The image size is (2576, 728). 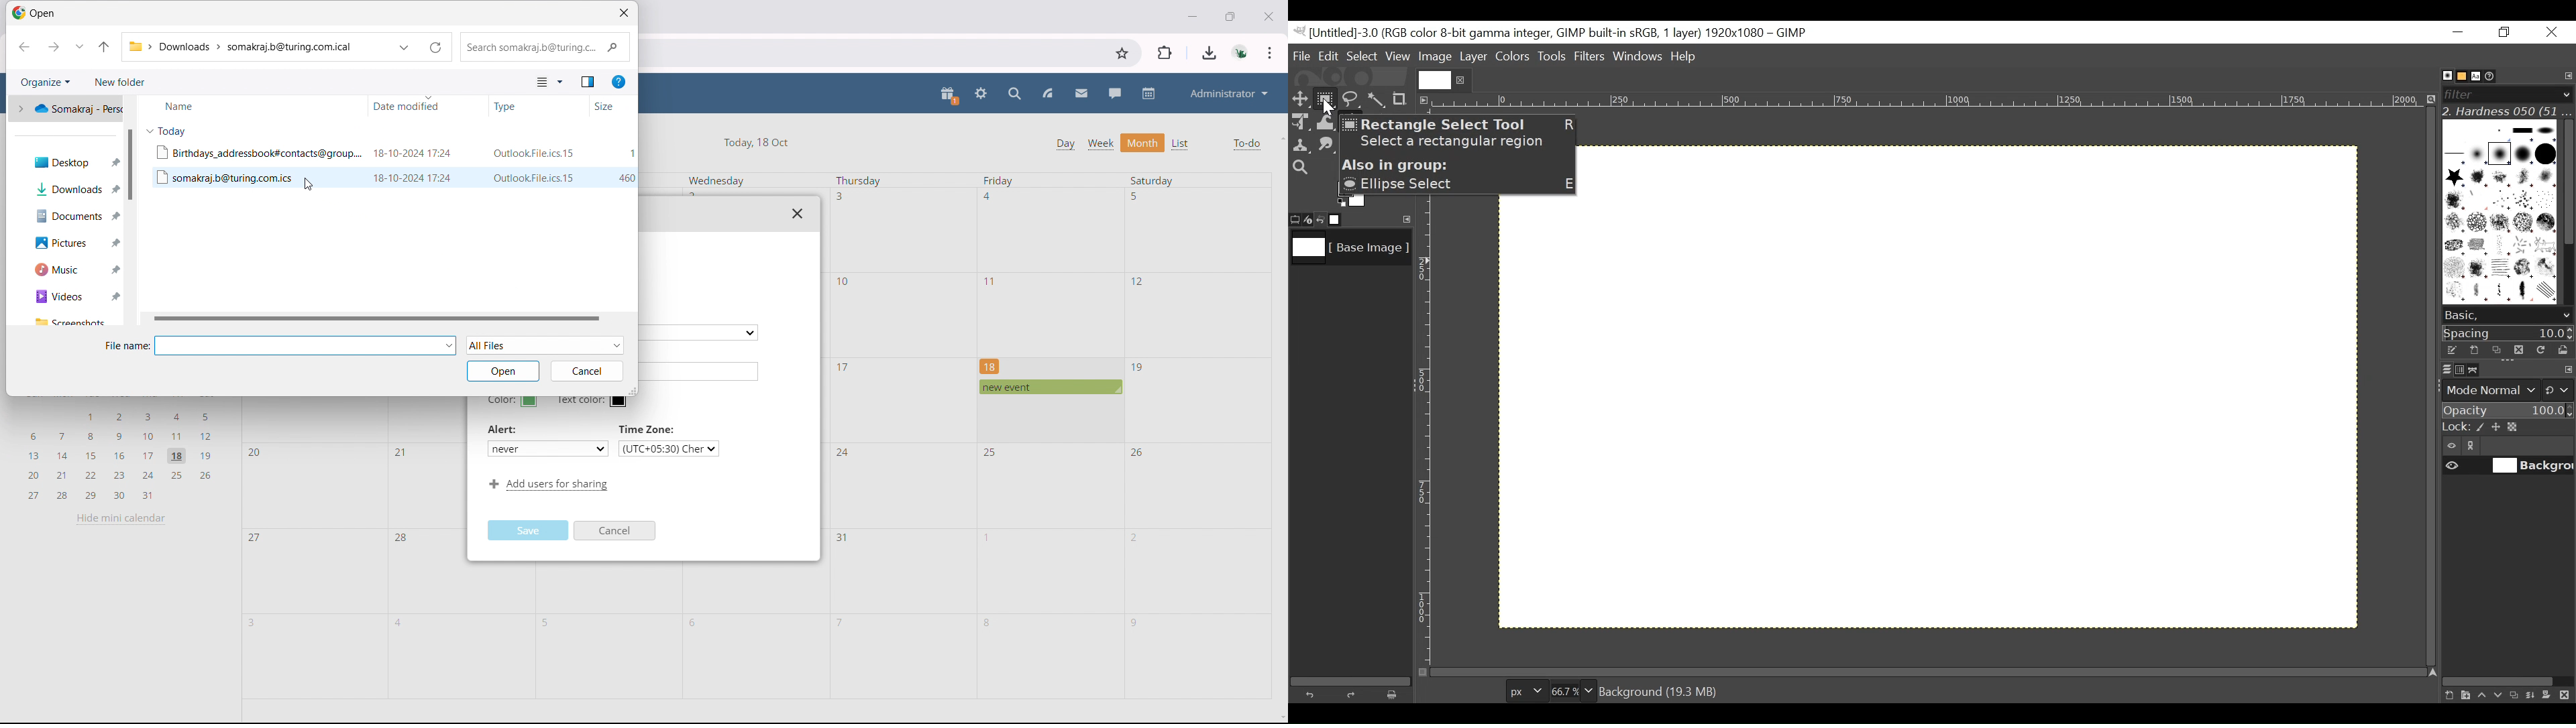 I want to click on Basic, so click(x=2458, y=76).